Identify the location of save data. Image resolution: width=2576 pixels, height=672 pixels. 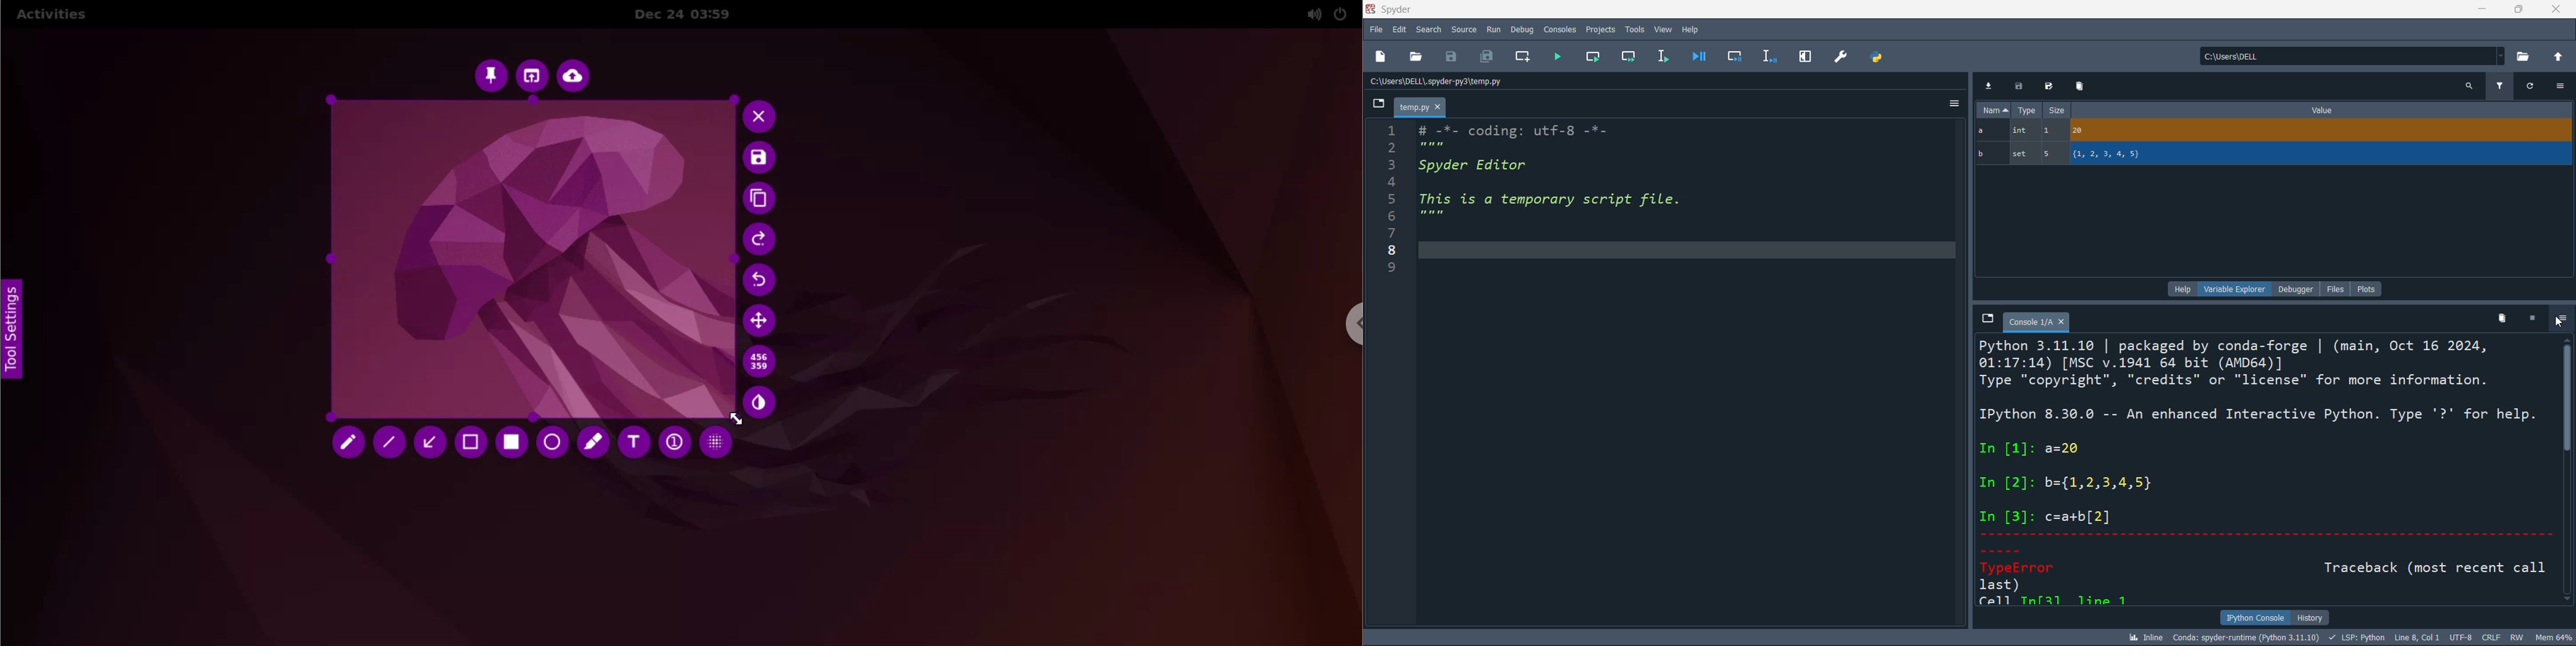
(2017, 87).